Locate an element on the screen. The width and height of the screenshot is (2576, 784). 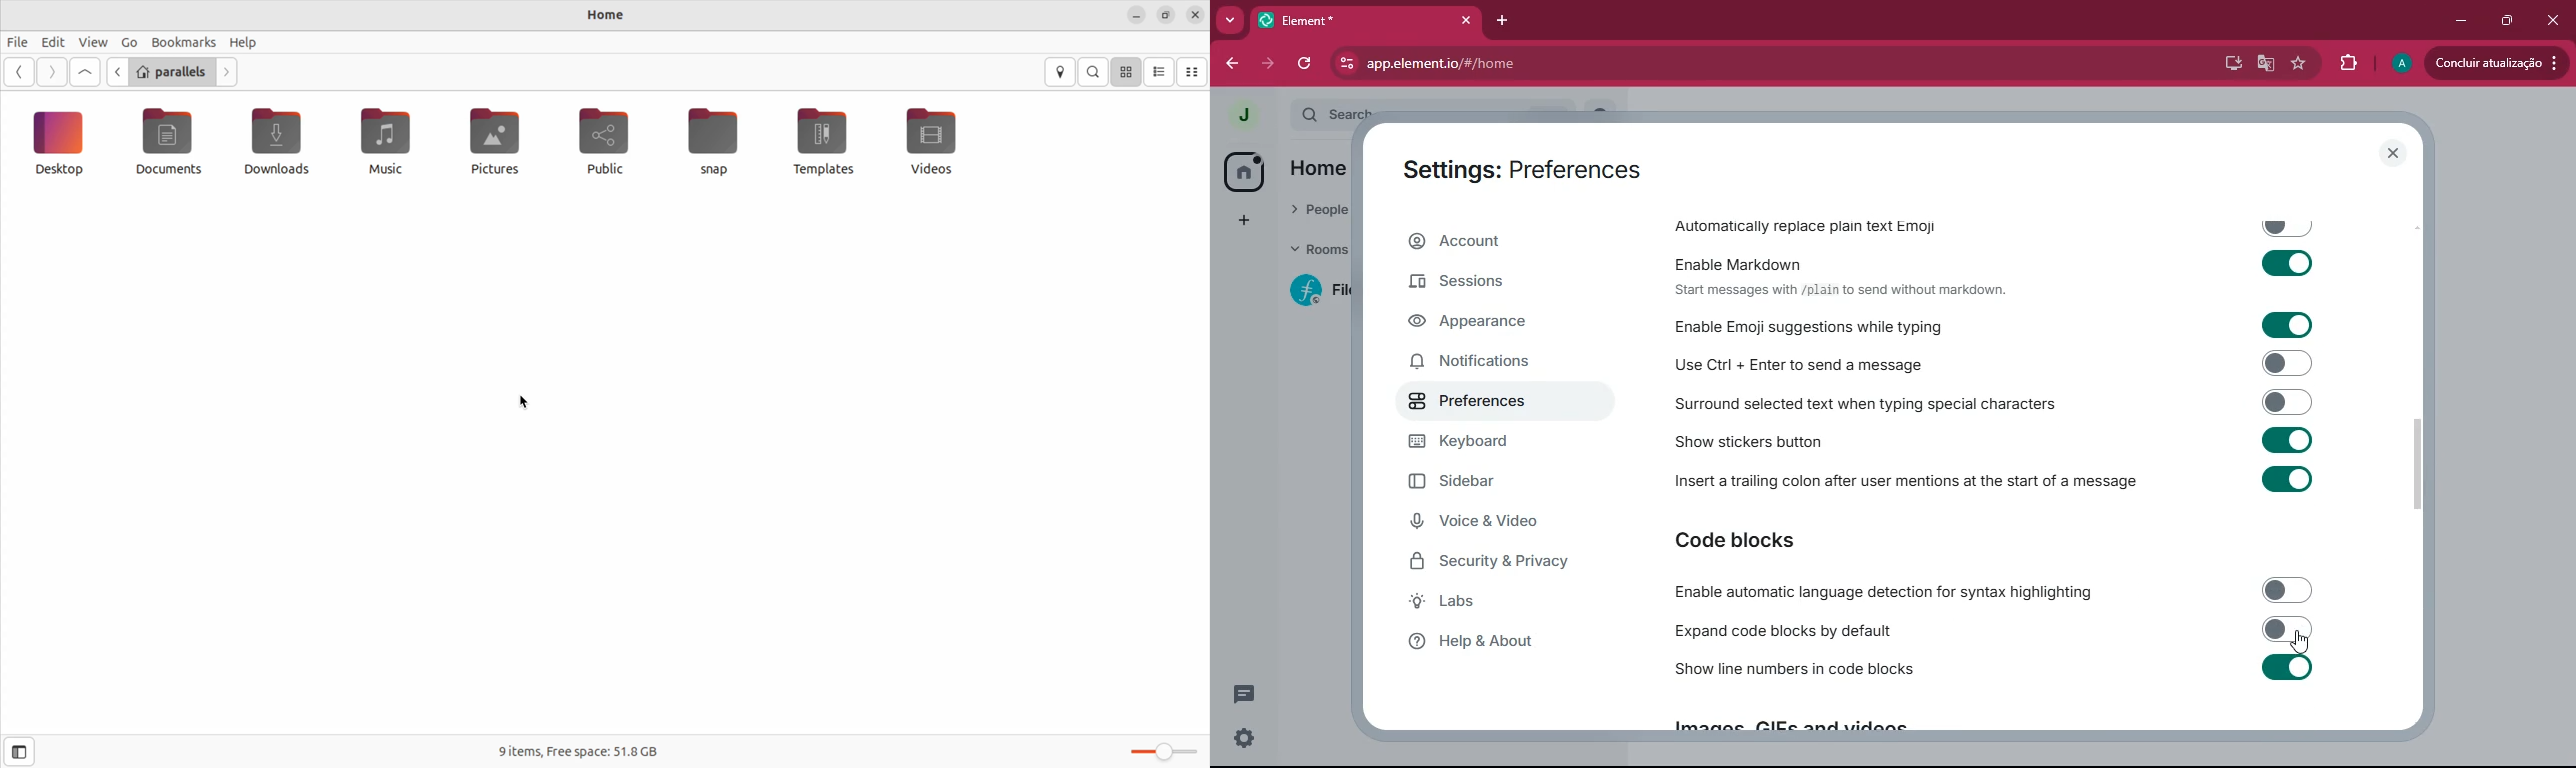
rooms is located at coordinates (1313, 252).